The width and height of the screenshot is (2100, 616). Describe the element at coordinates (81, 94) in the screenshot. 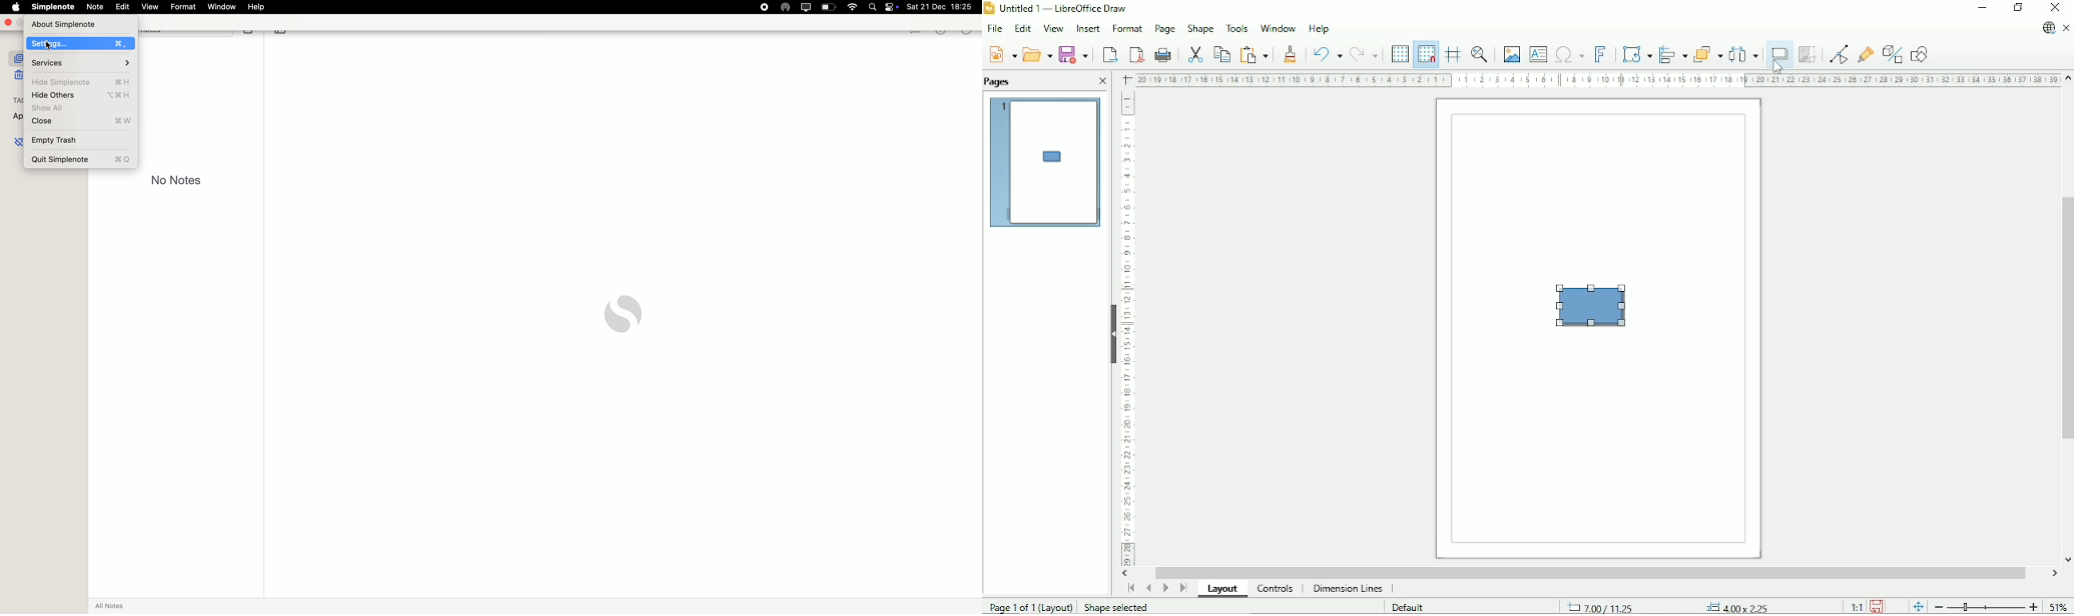

I see `hide others` at that location.